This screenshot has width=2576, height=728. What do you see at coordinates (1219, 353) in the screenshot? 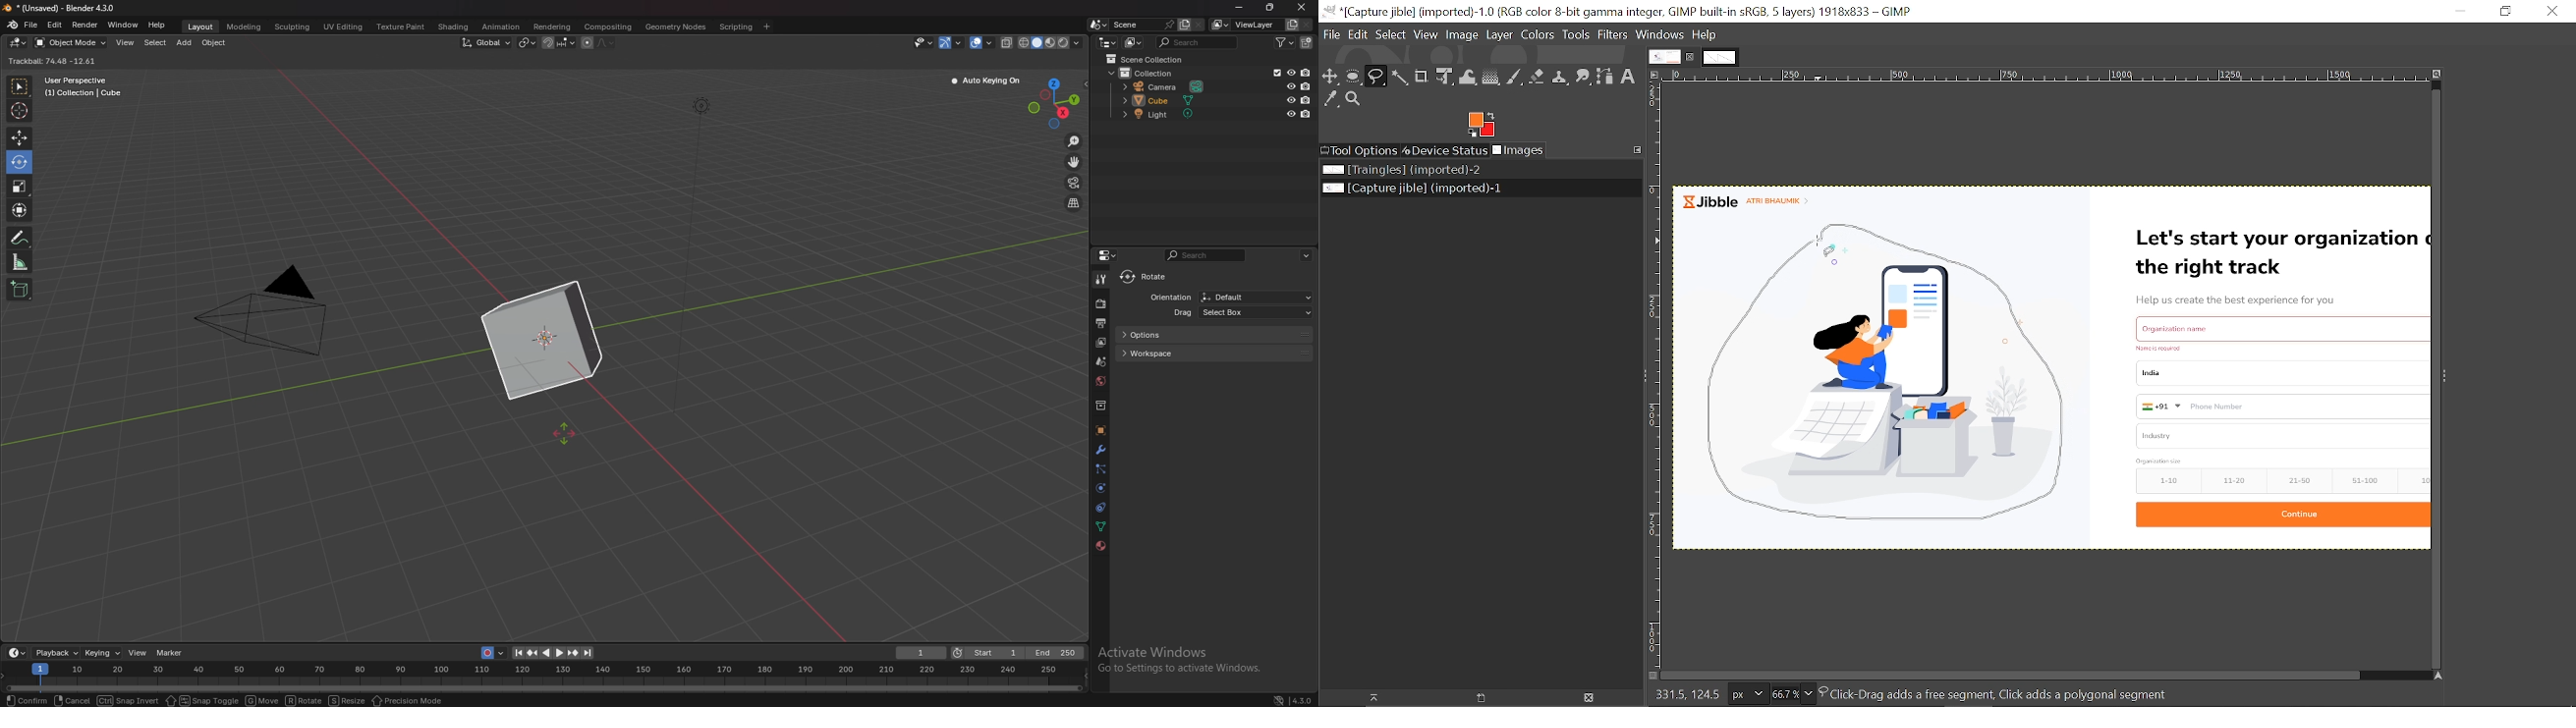
I see `workspace` at bounding box center [1219, 353].